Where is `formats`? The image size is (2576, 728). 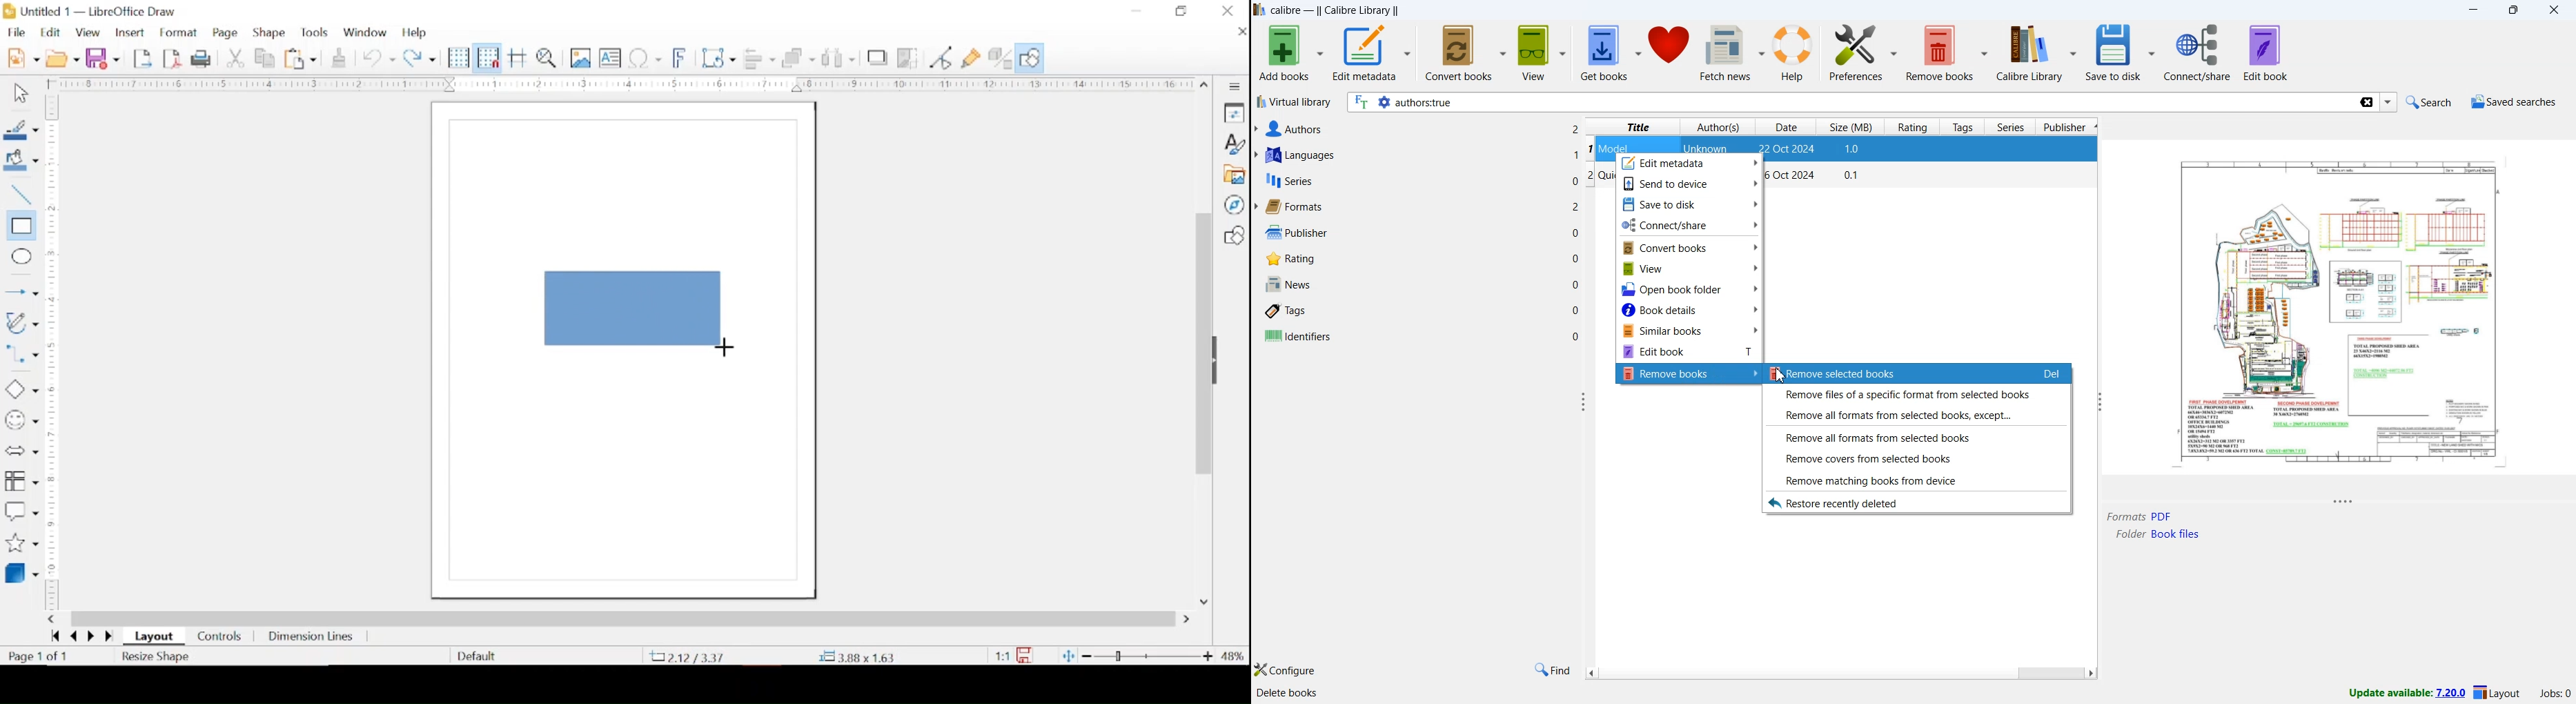 formats is located at coordinates (1293, 207).